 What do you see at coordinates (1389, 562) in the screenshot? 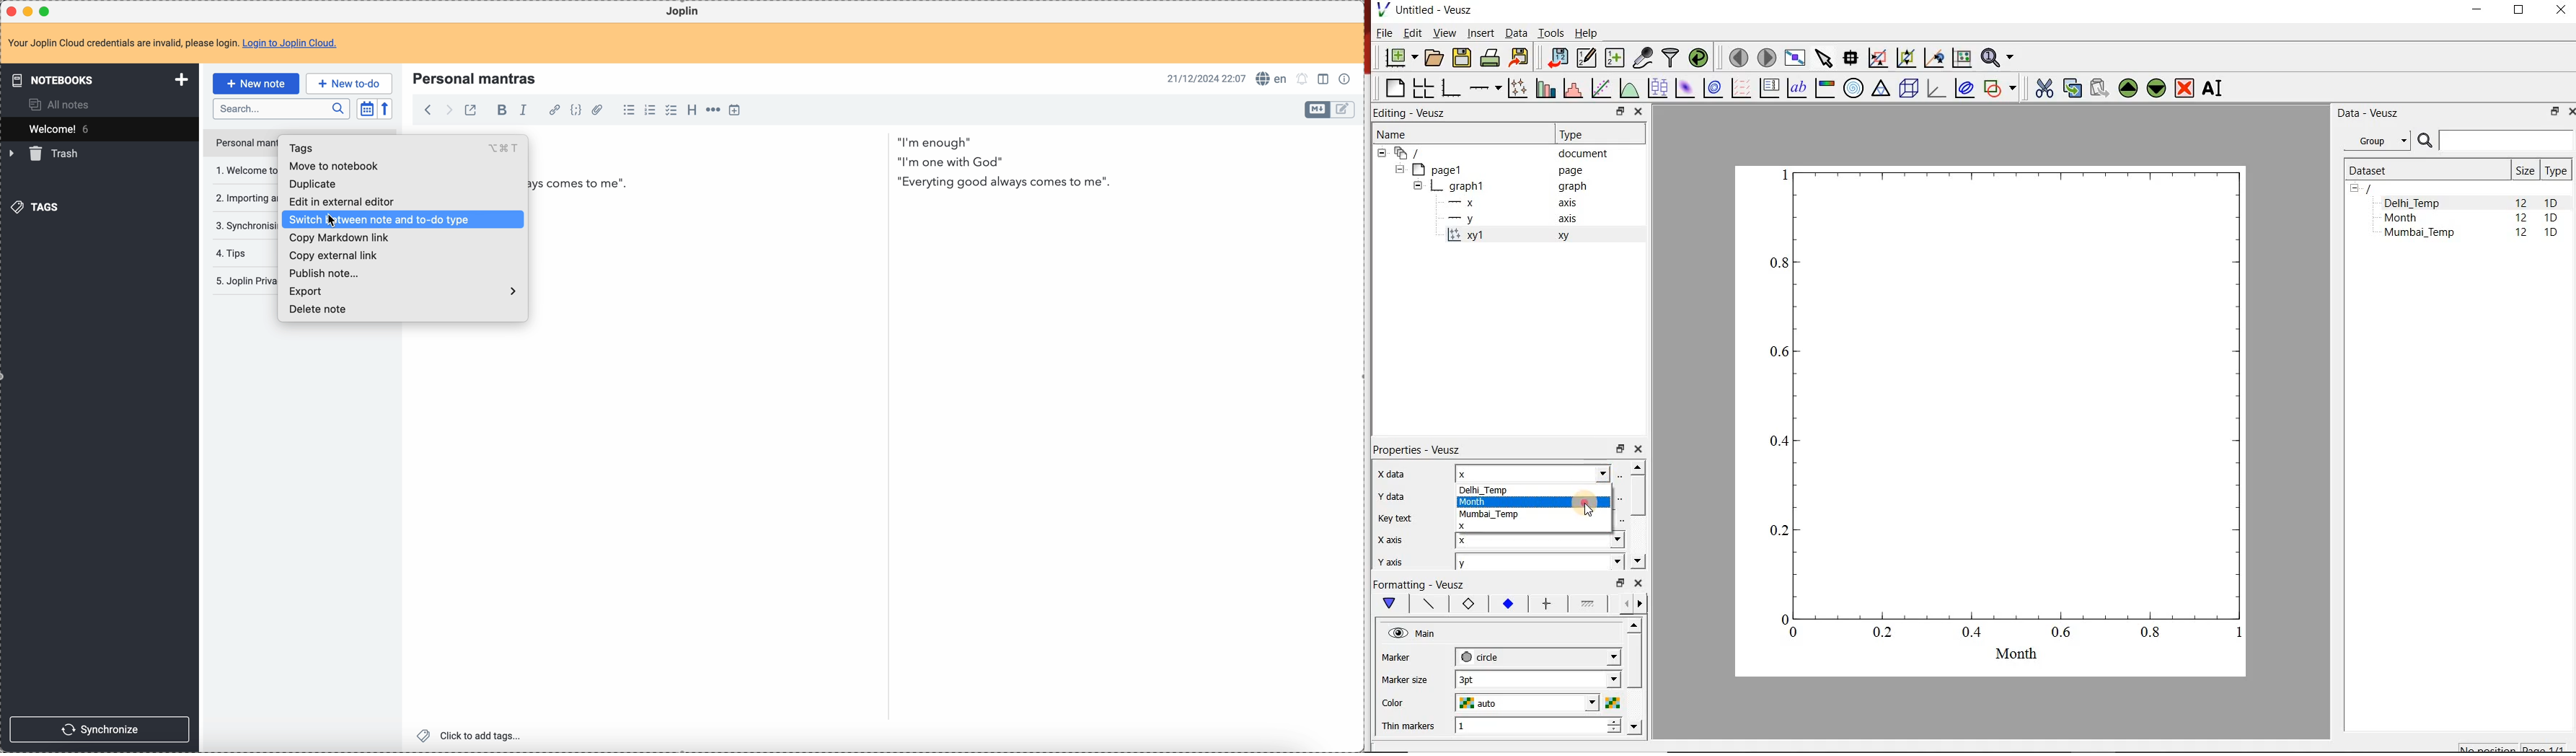
I see `y axis` at bounding box center [1389, 562].